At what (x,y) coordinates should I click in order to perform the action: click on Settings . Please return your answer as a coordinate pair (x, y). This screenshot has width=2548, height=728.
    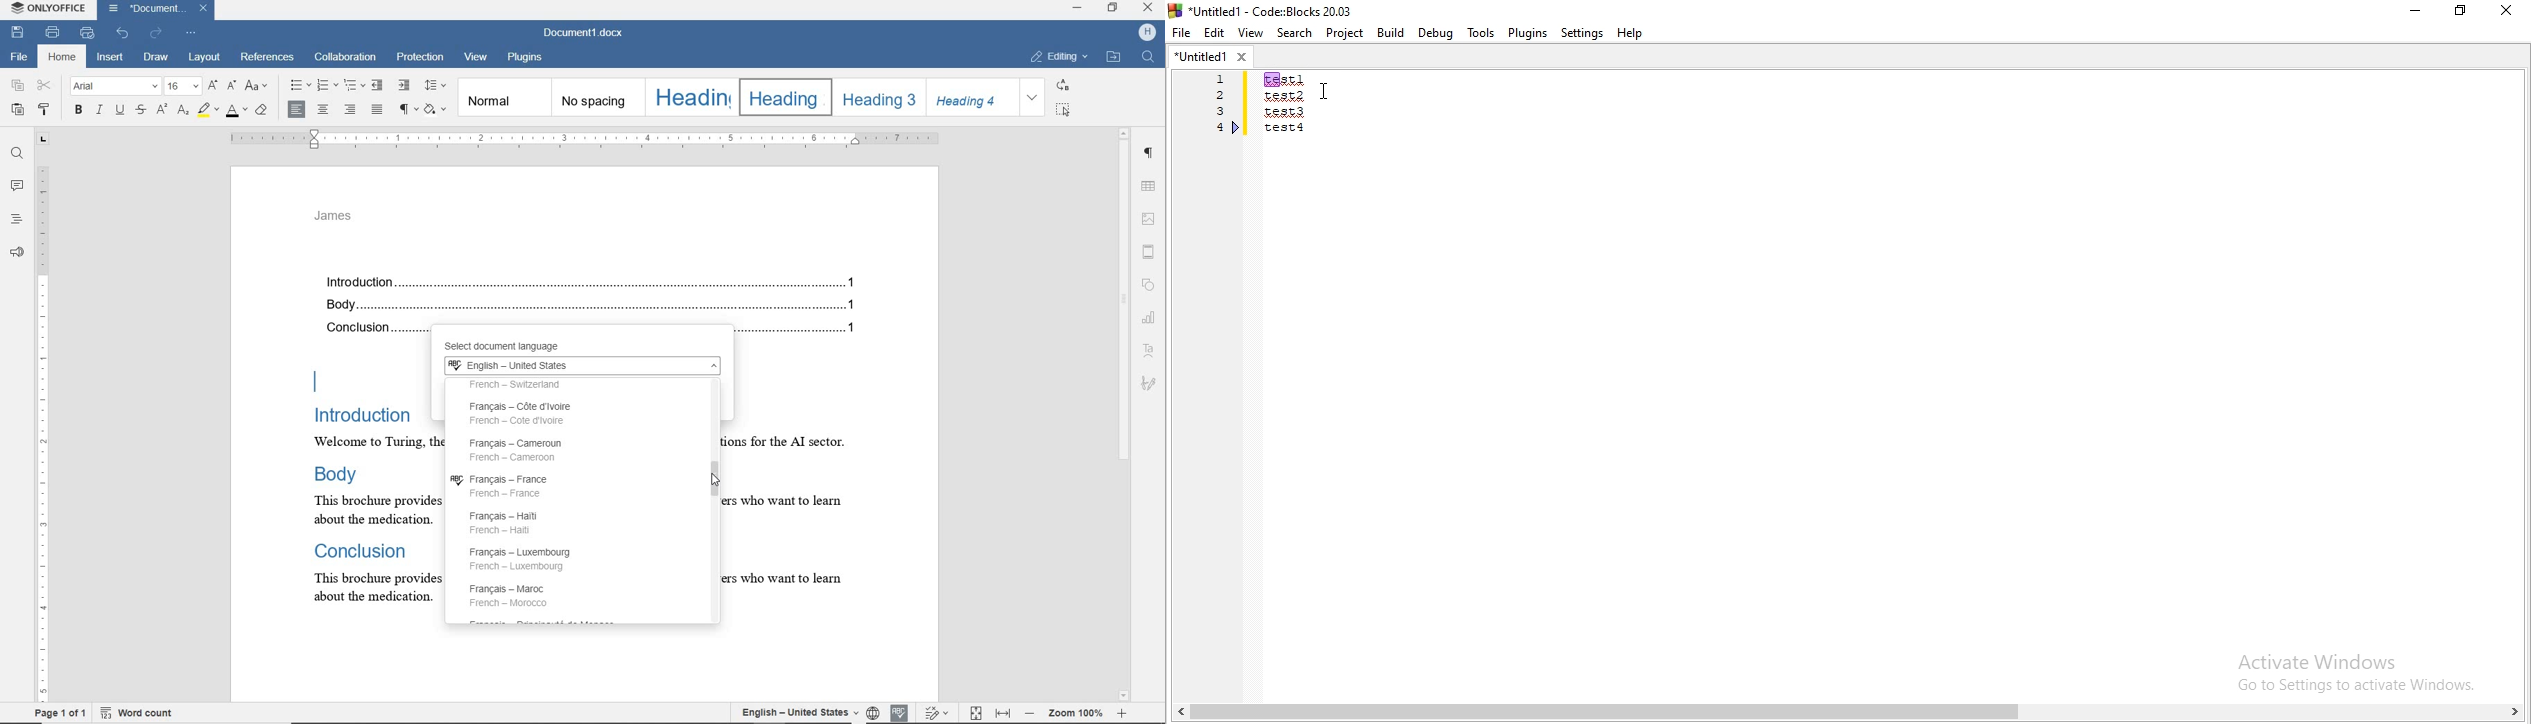
    Looking at the image, I should click on (1584, 33).